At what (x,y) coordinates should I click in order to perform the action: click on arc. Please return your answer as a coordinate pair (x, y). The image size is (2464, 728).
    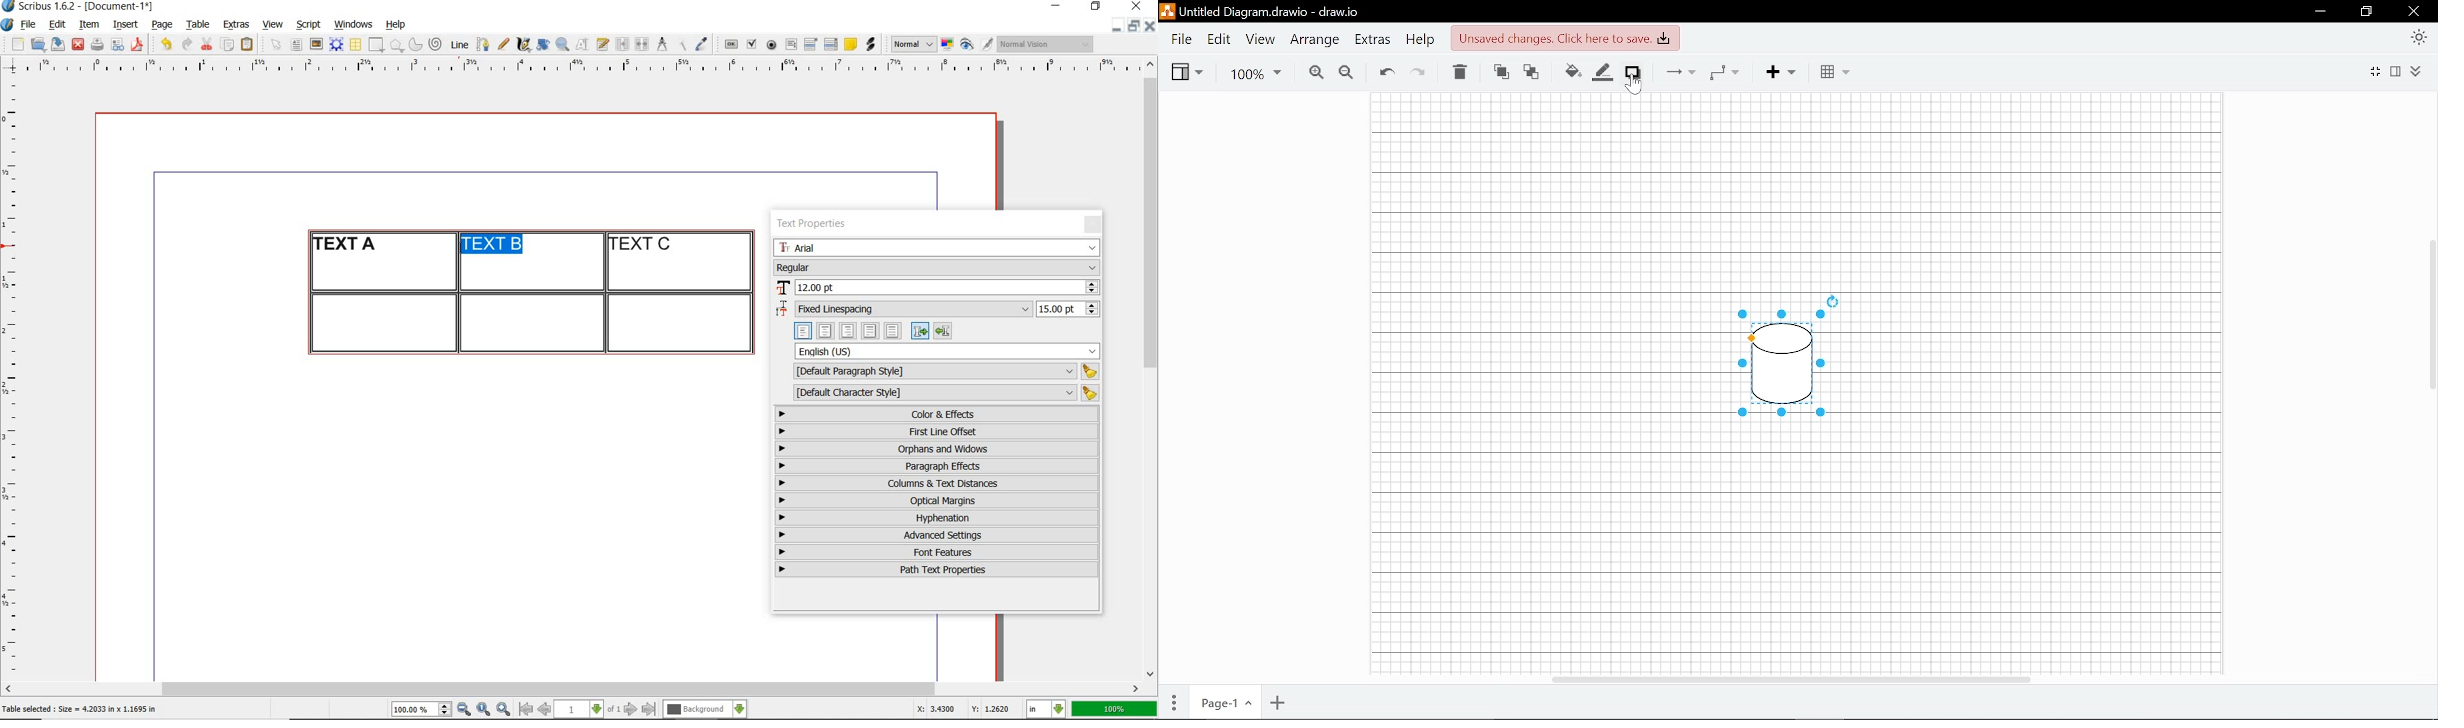
    Looking at the image, I should click on (415, 44).